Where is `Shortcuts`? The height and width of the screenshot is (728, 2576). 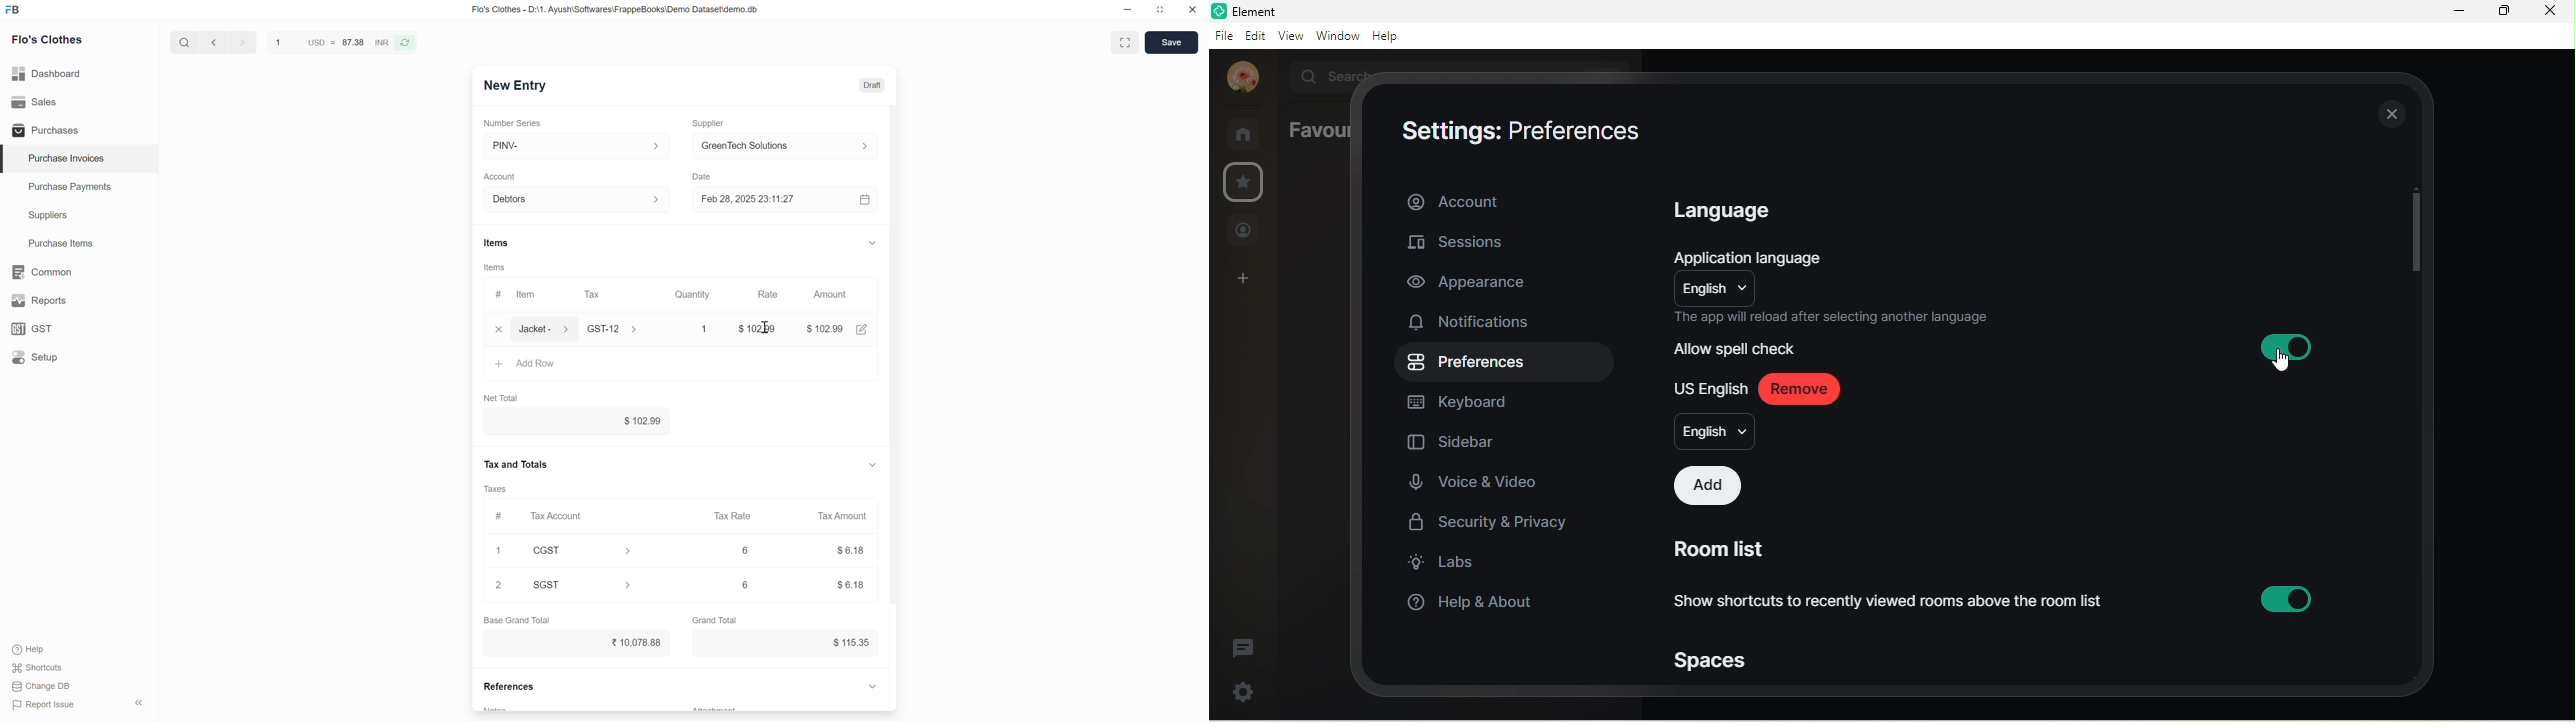 Shortcuts is located at coordinates (38, 668).